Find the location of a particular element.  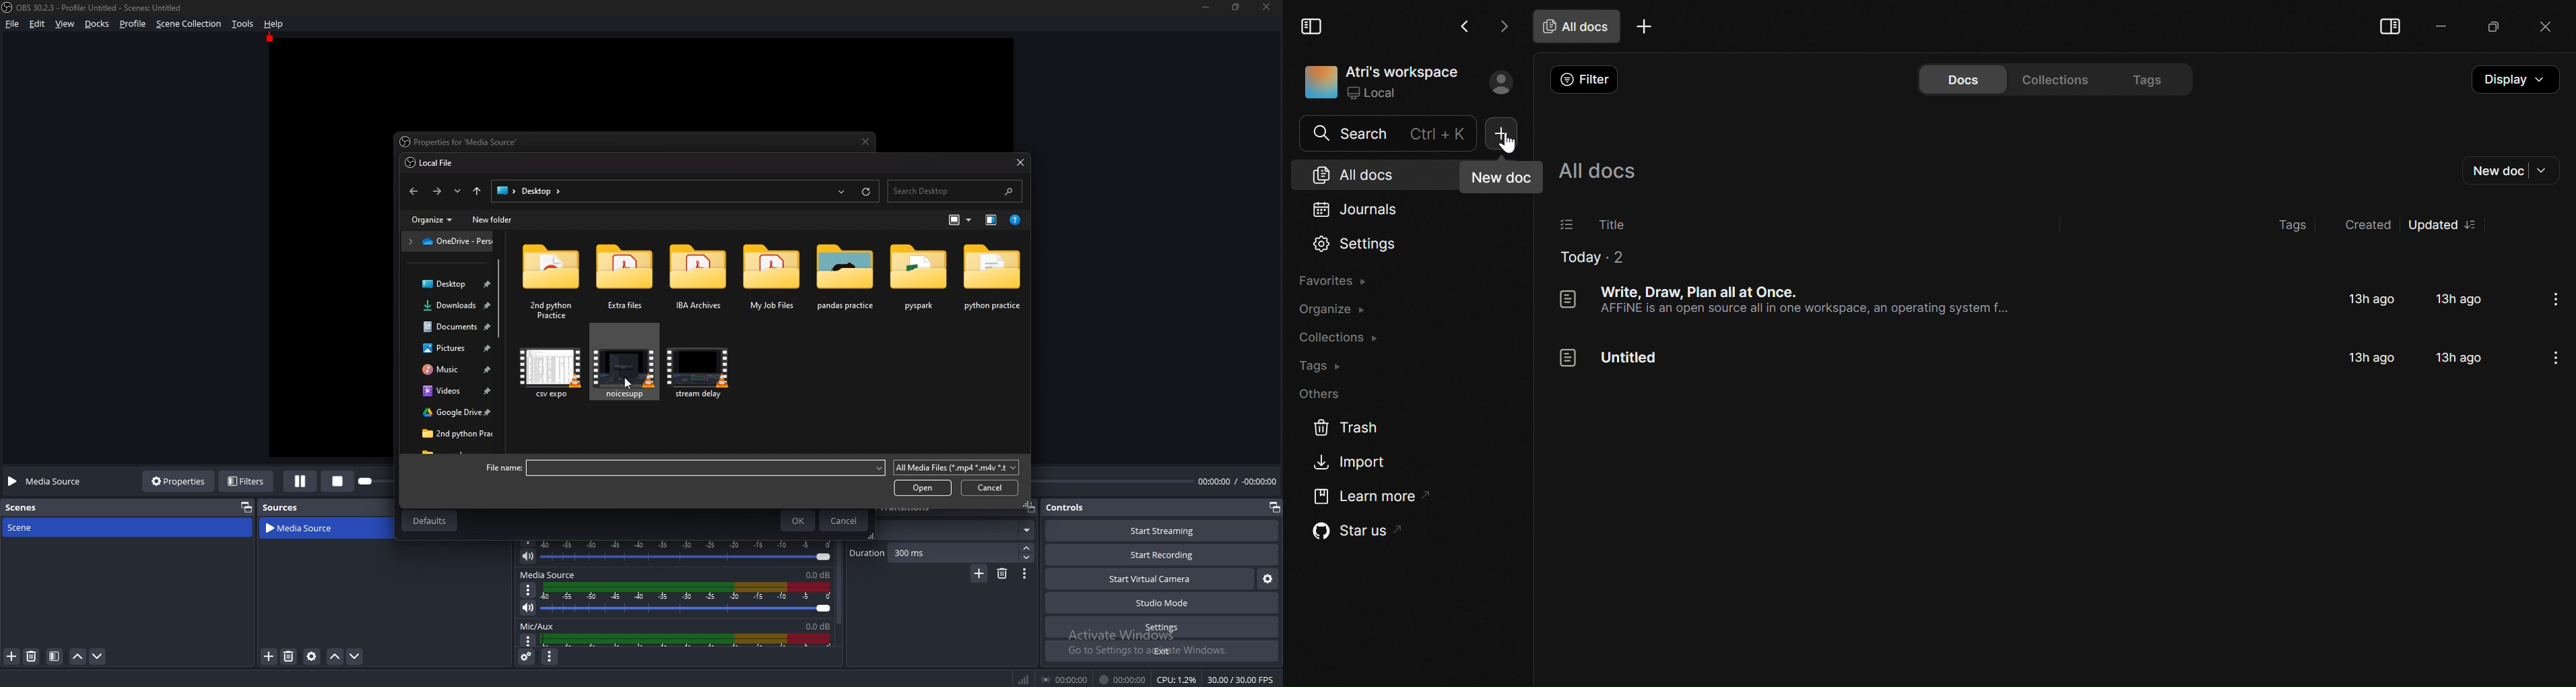

Open is located at coordinates (923, 488).